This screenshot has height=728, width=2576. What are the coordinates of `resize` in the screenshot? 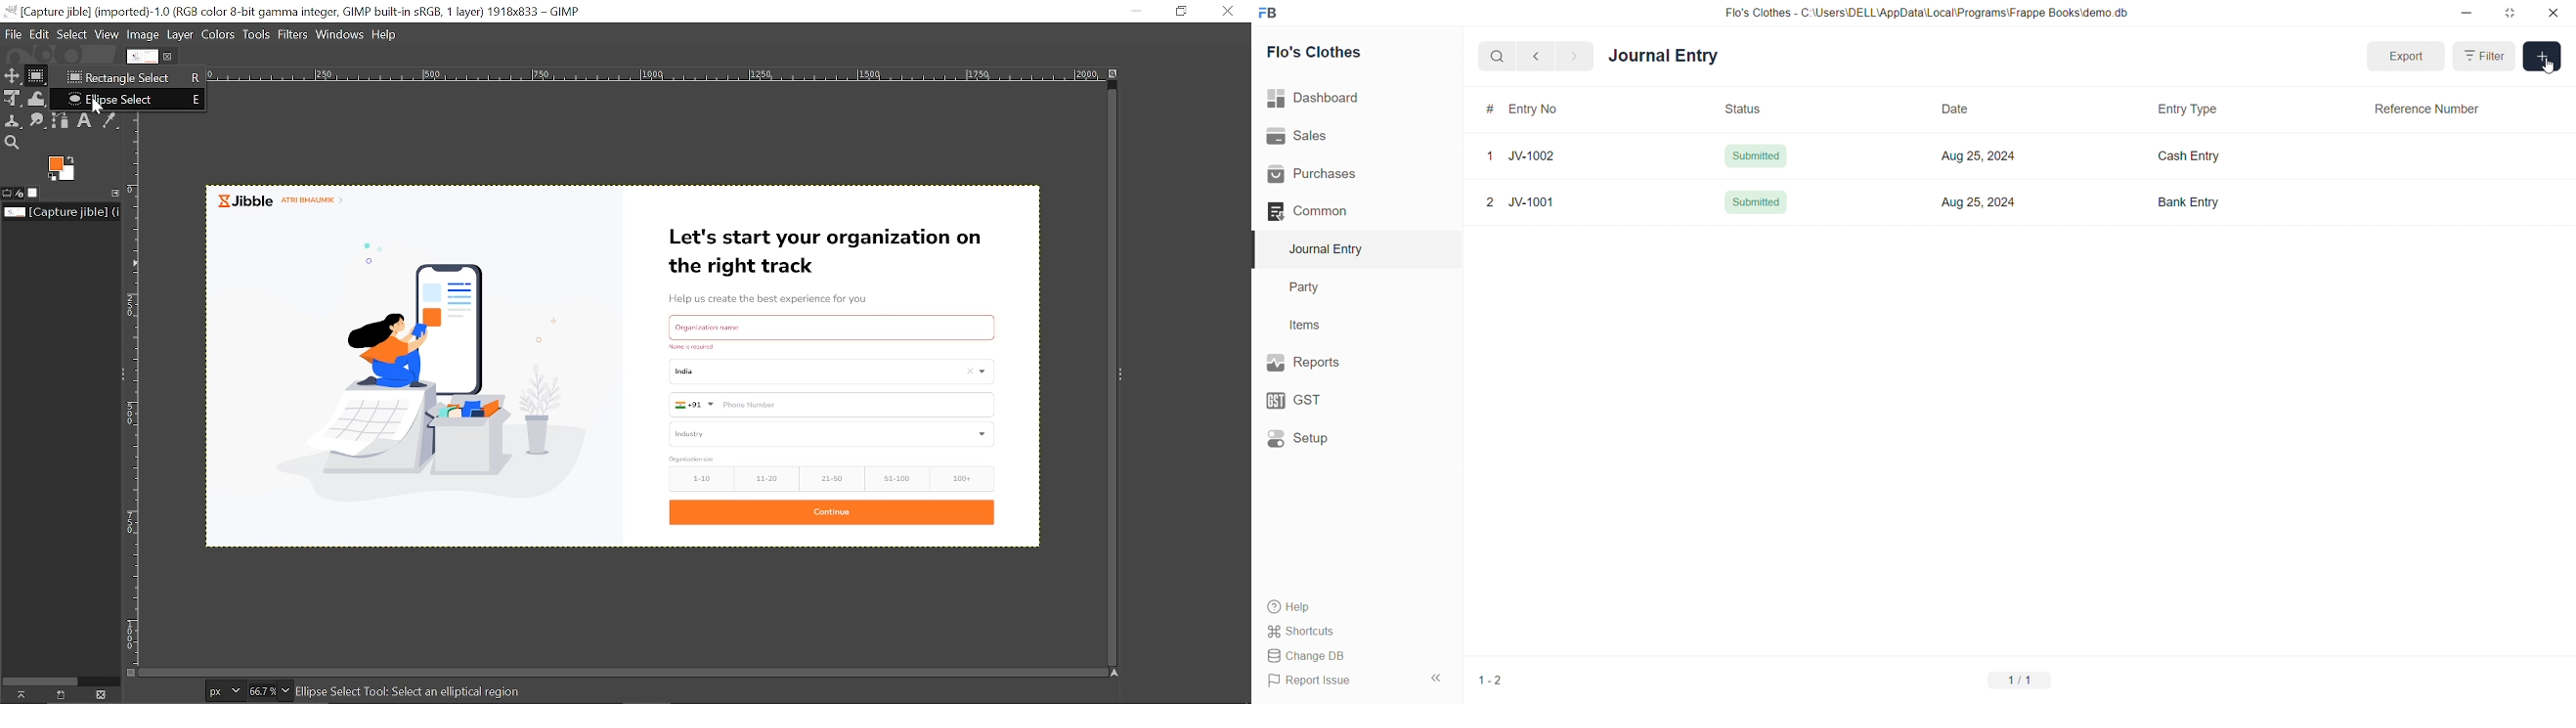 It's located at (2509, 12).